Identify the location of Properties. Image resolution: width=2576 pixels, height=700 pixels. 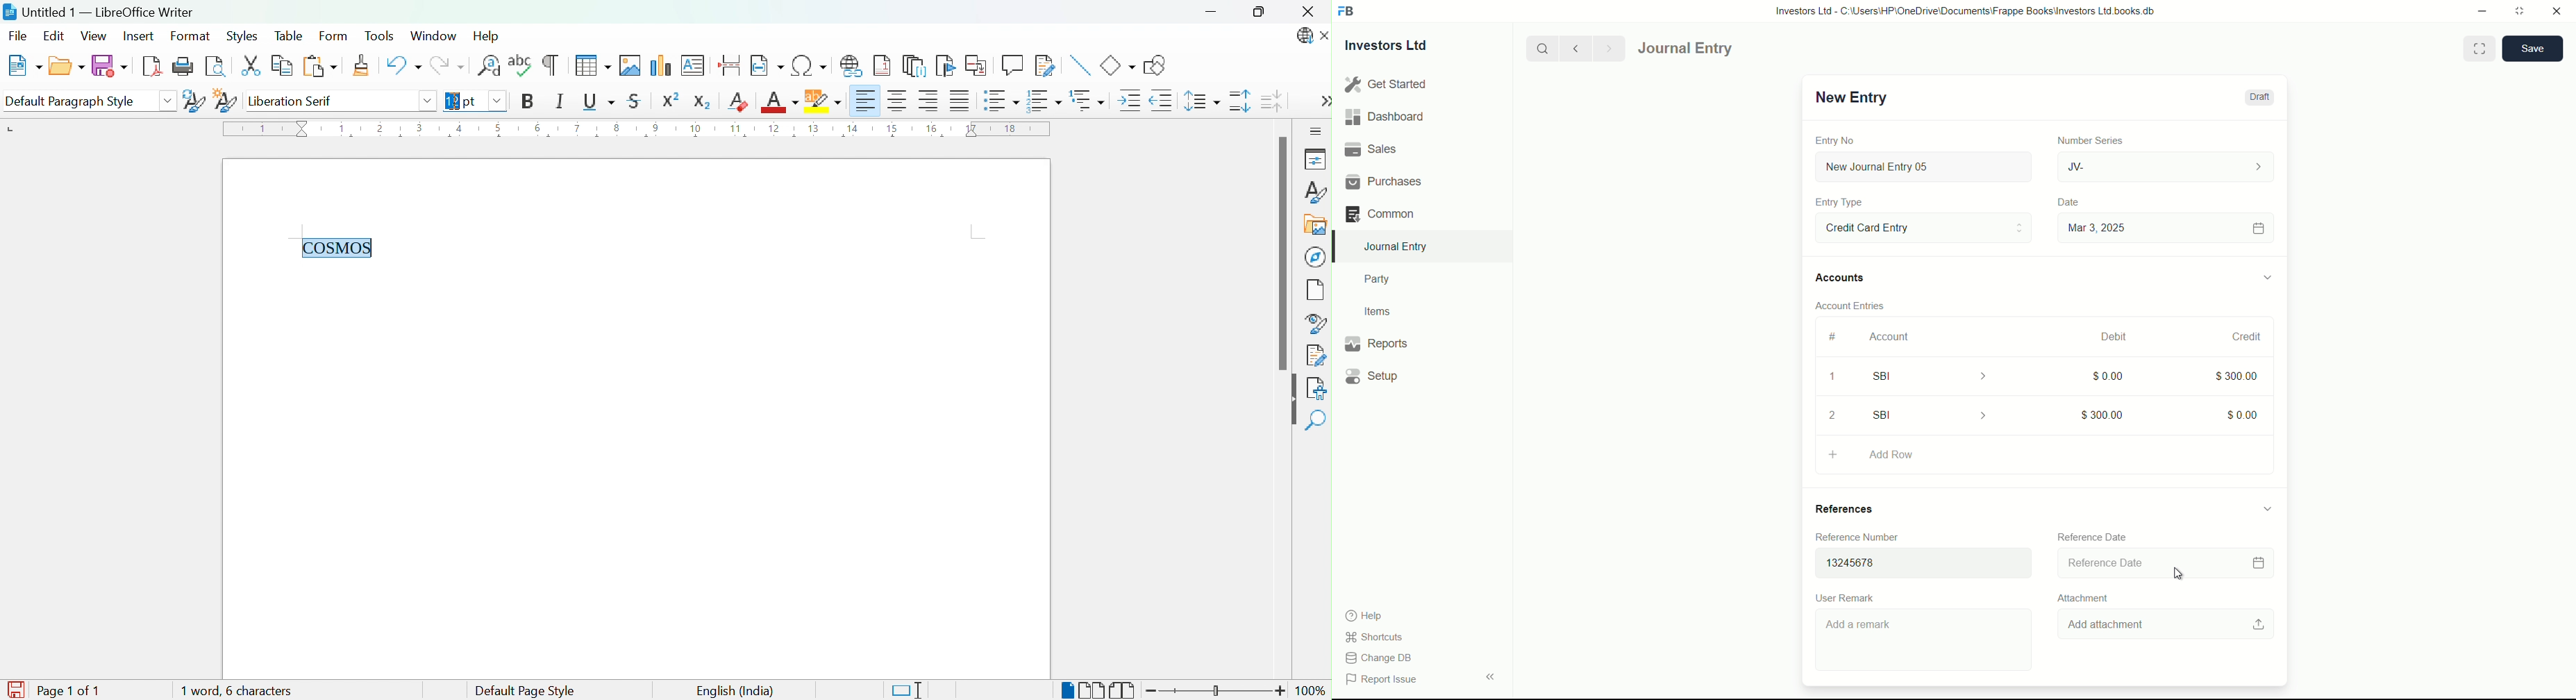
(1314, 158).